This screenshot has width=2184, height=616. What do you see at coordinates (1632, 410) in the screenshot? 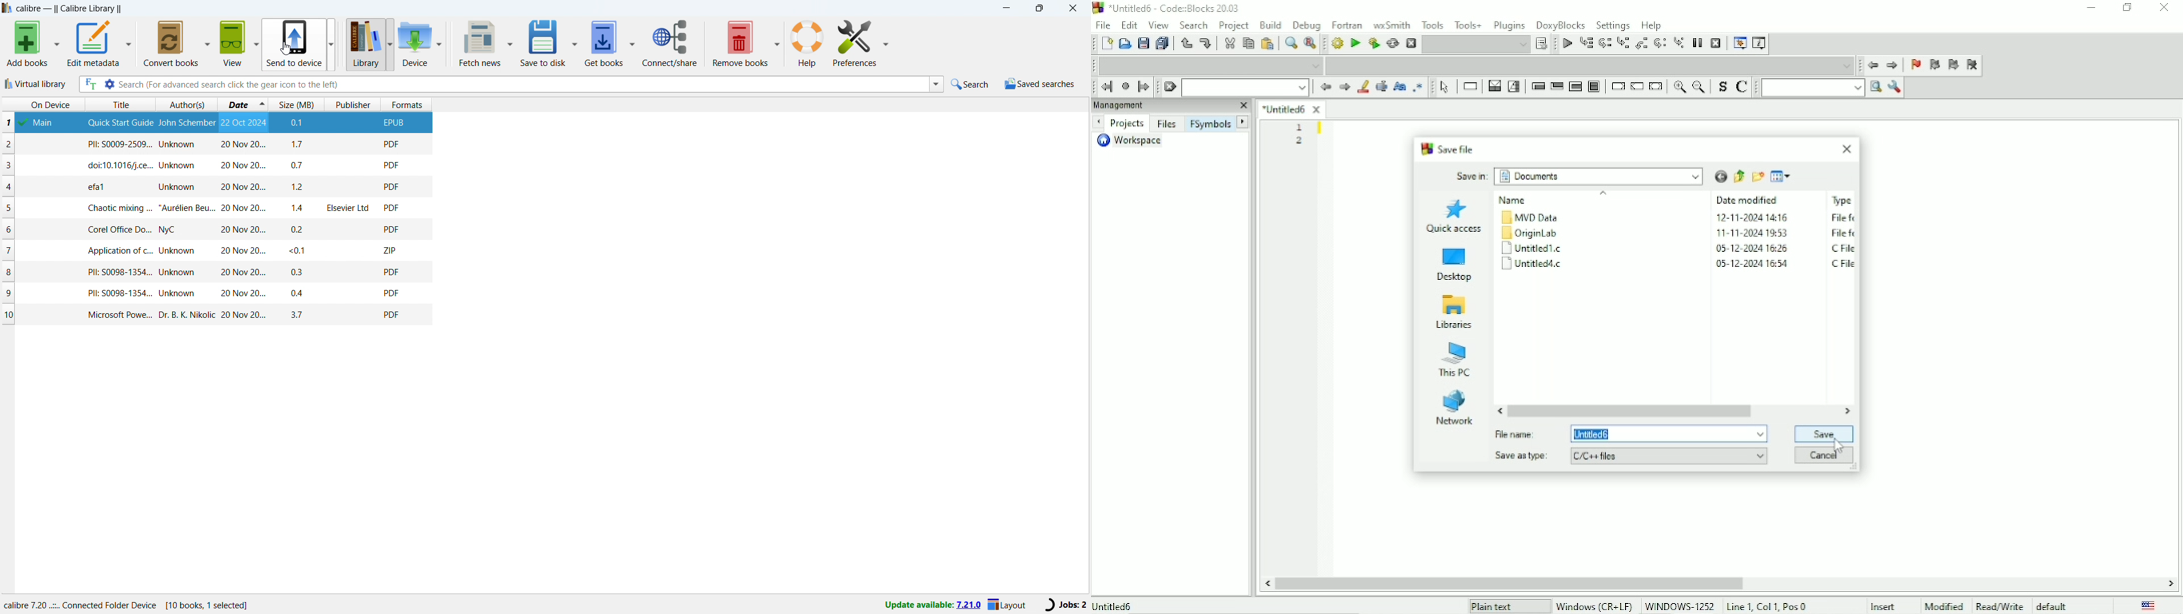
I see `Horizontal scrollbar` at bounding box center [1632, 410].